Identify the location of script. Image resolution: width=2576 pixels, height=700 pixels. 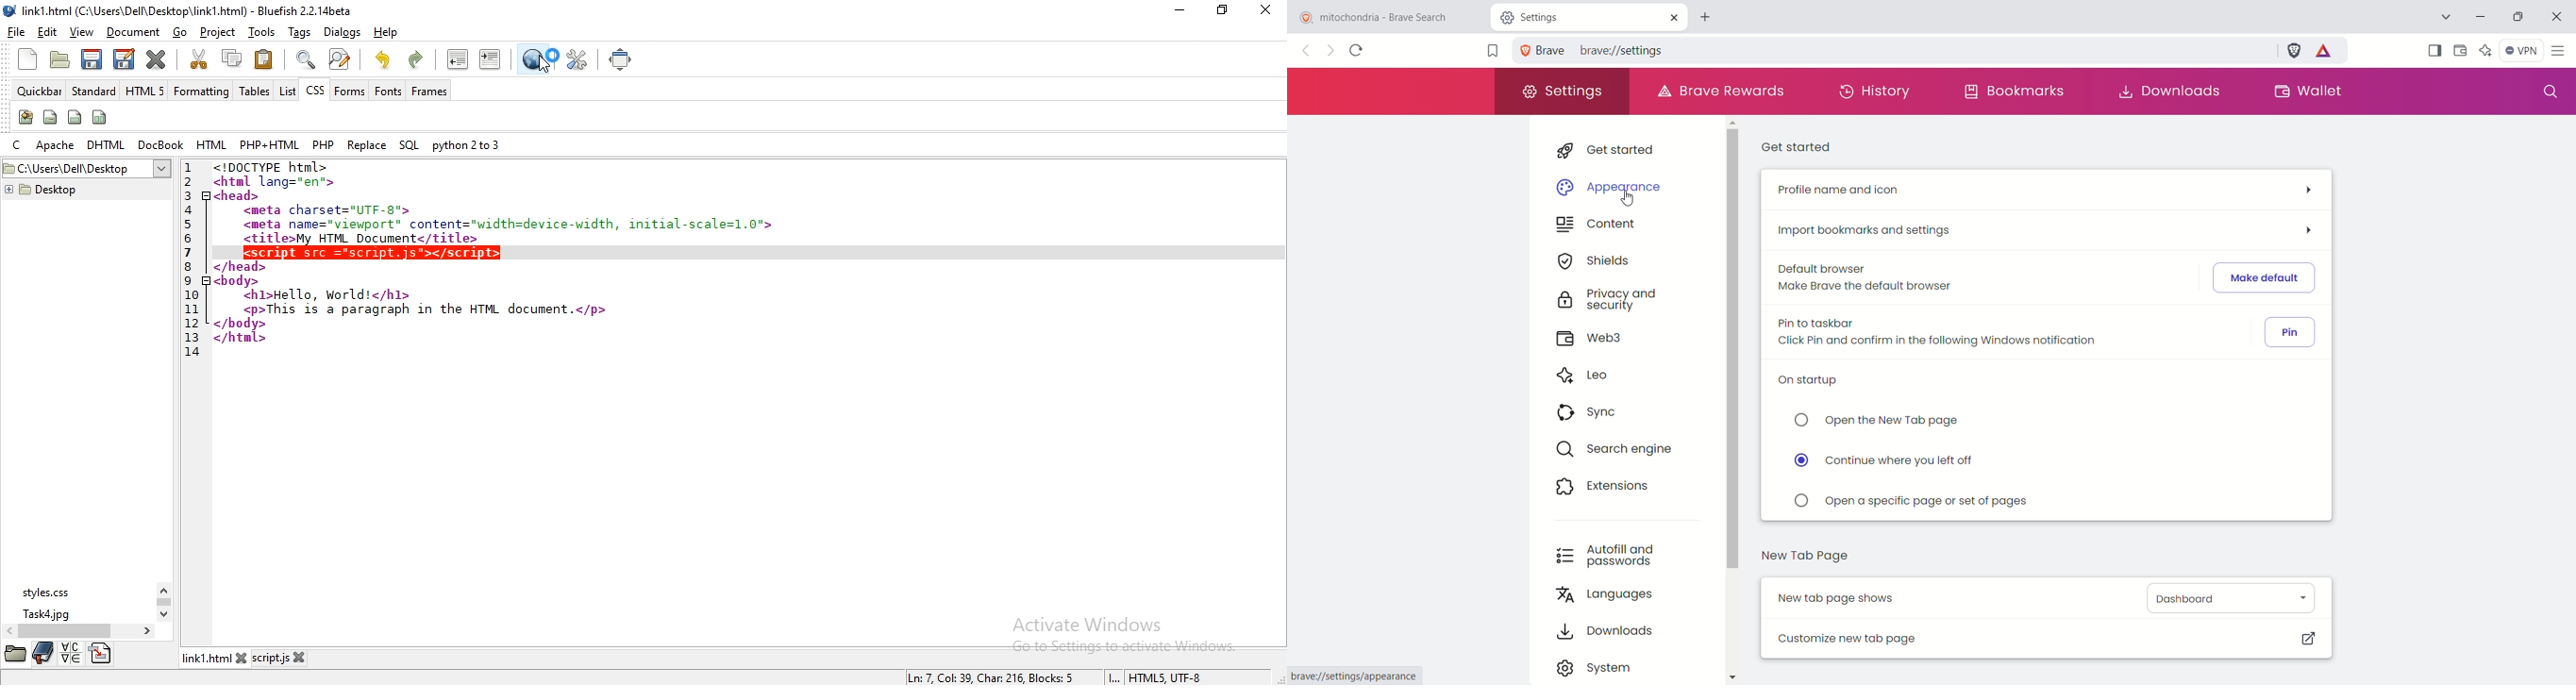
(276, 658).